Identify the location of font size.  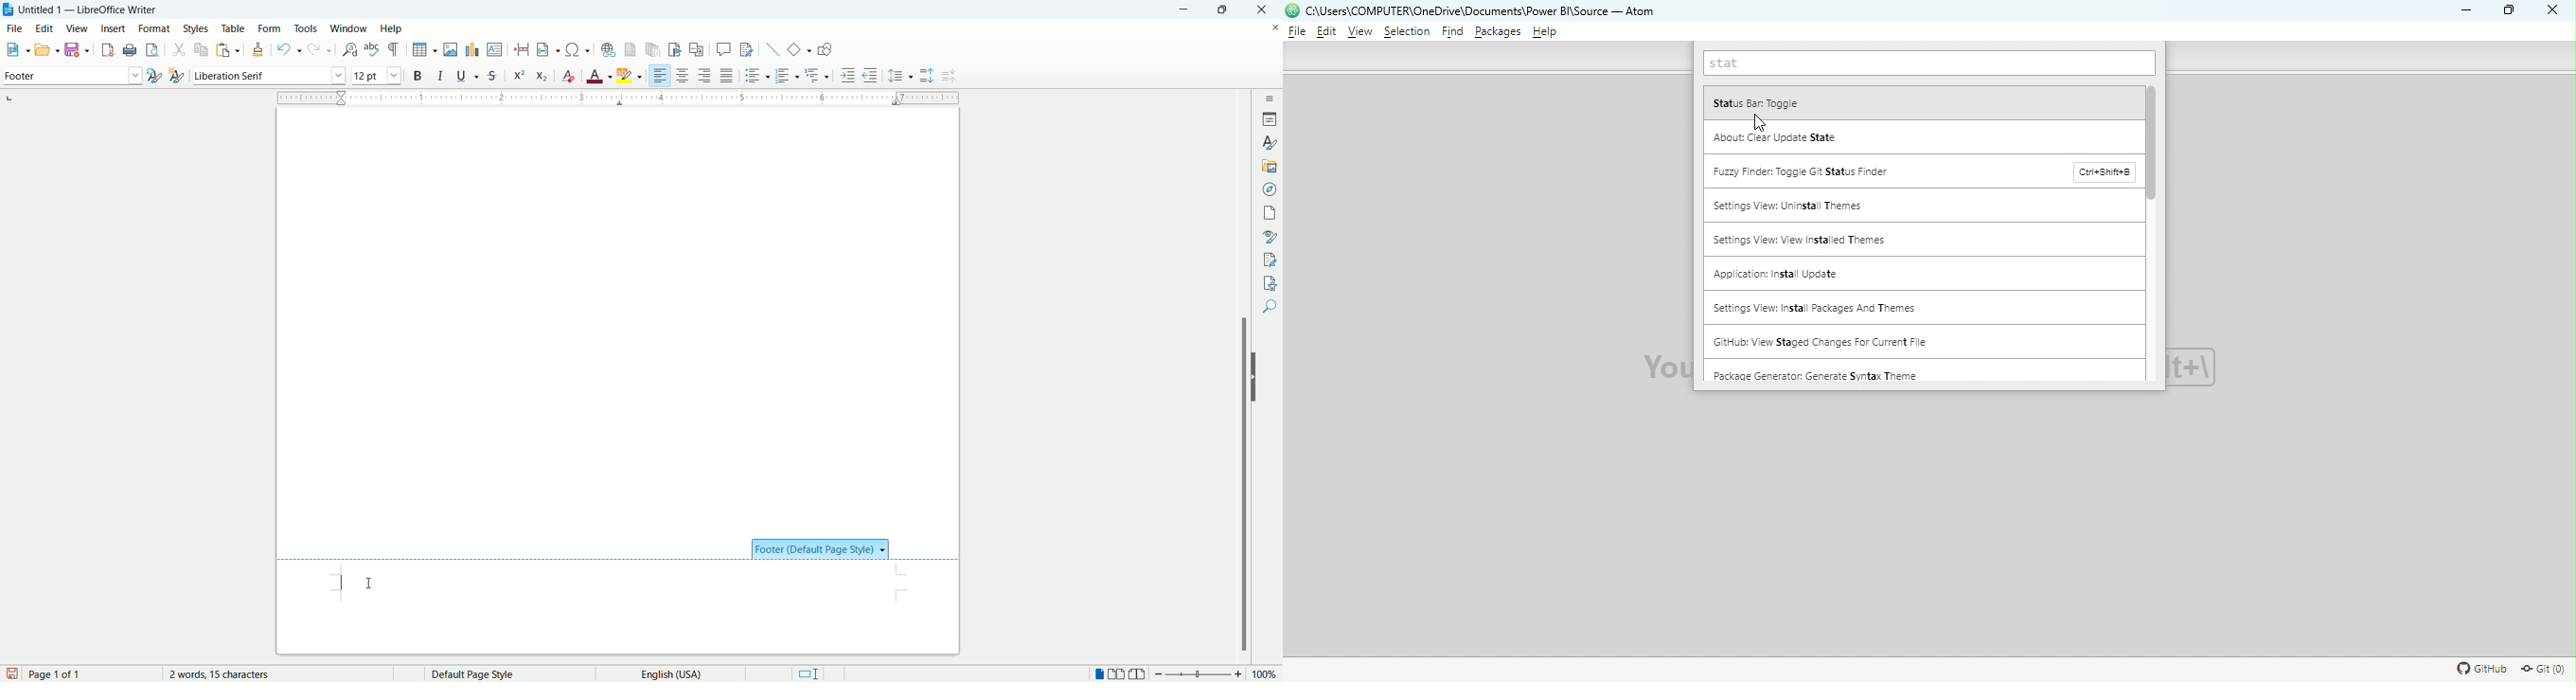
(376, 75).